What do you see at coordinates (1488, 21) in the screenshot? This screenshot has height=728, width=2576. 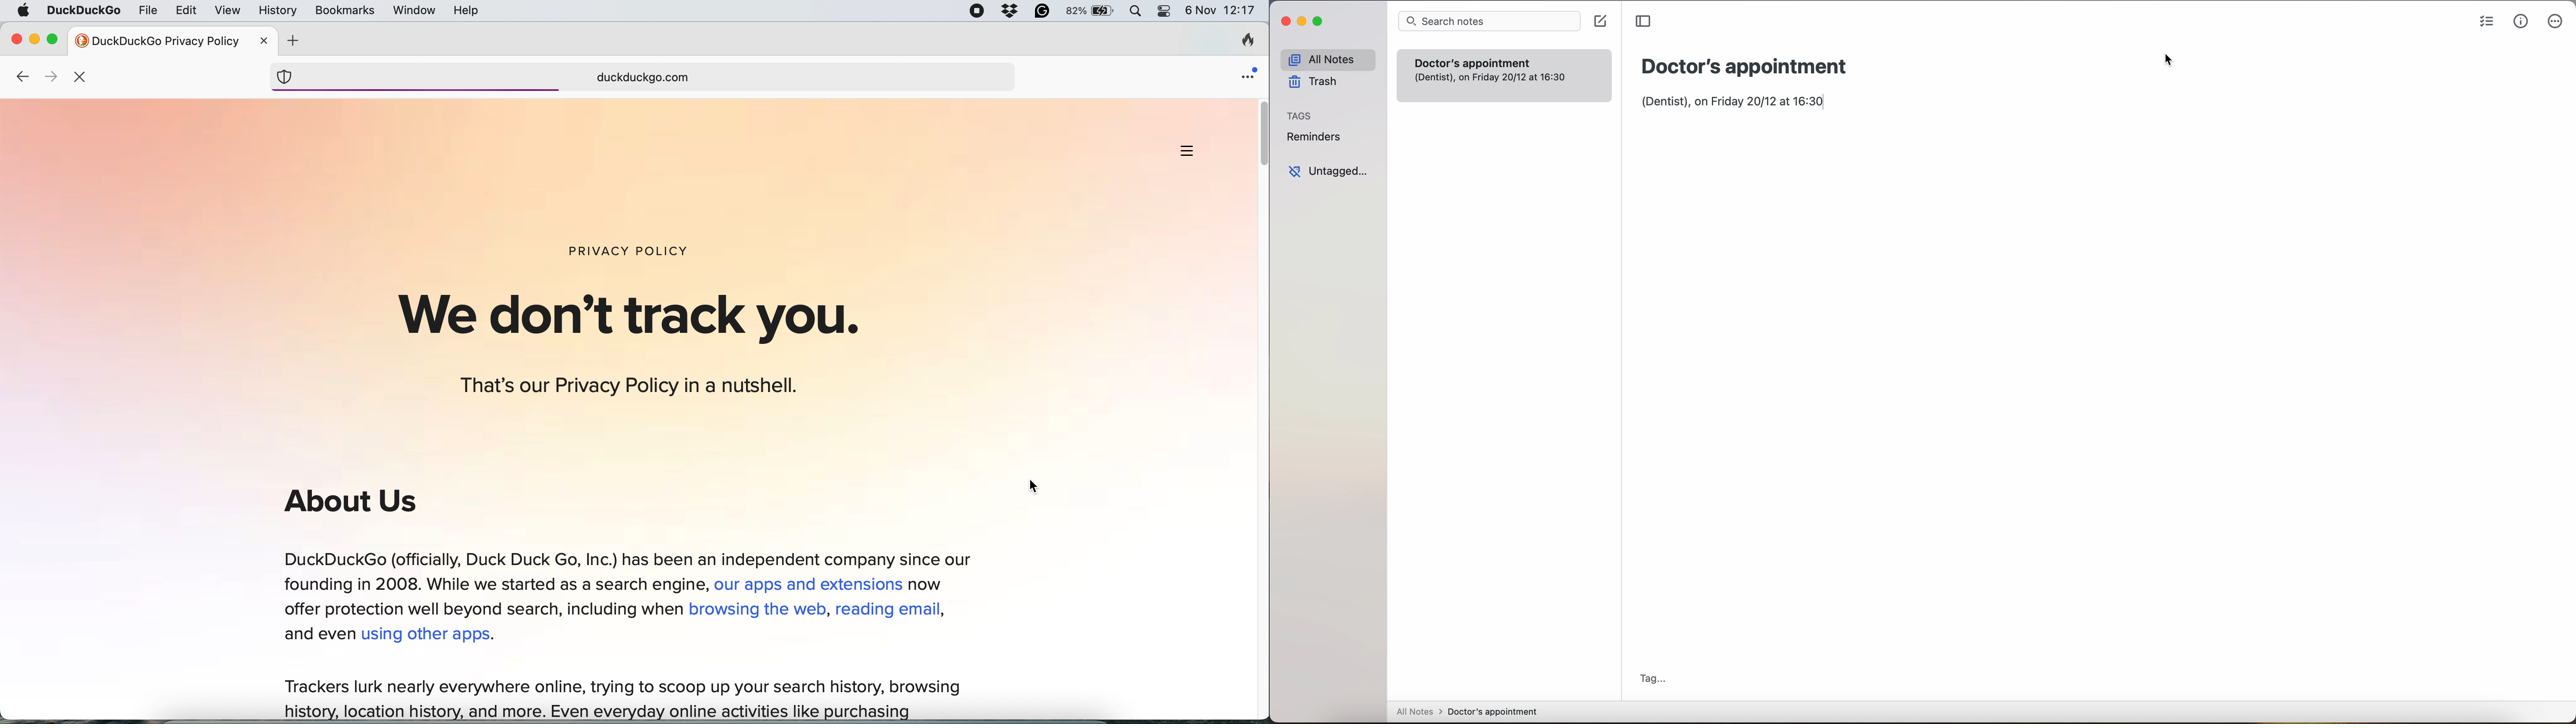 I see `Search notes` at bounding box center [1488, 21].